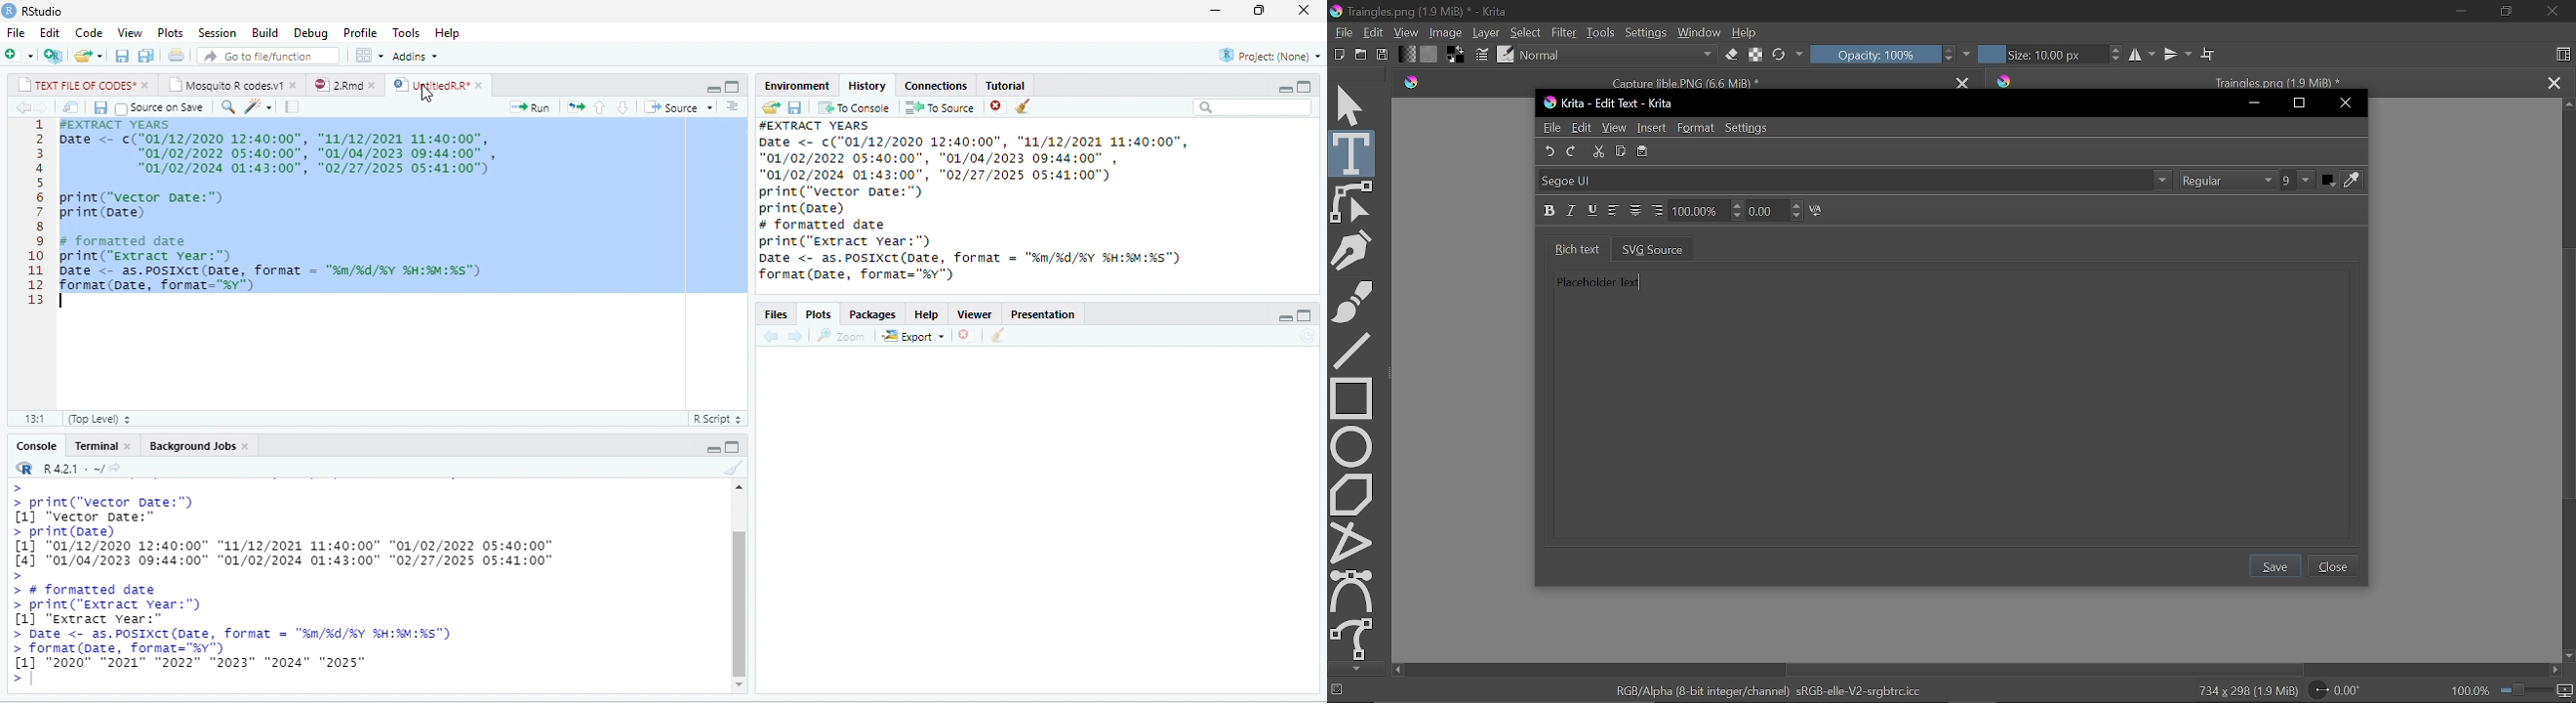 This screenshot has height=728, width=2576. What do you see at coordinates (1641, 286) in the screenshot?
I see `type cursor` at bounding box center [1641, 286].